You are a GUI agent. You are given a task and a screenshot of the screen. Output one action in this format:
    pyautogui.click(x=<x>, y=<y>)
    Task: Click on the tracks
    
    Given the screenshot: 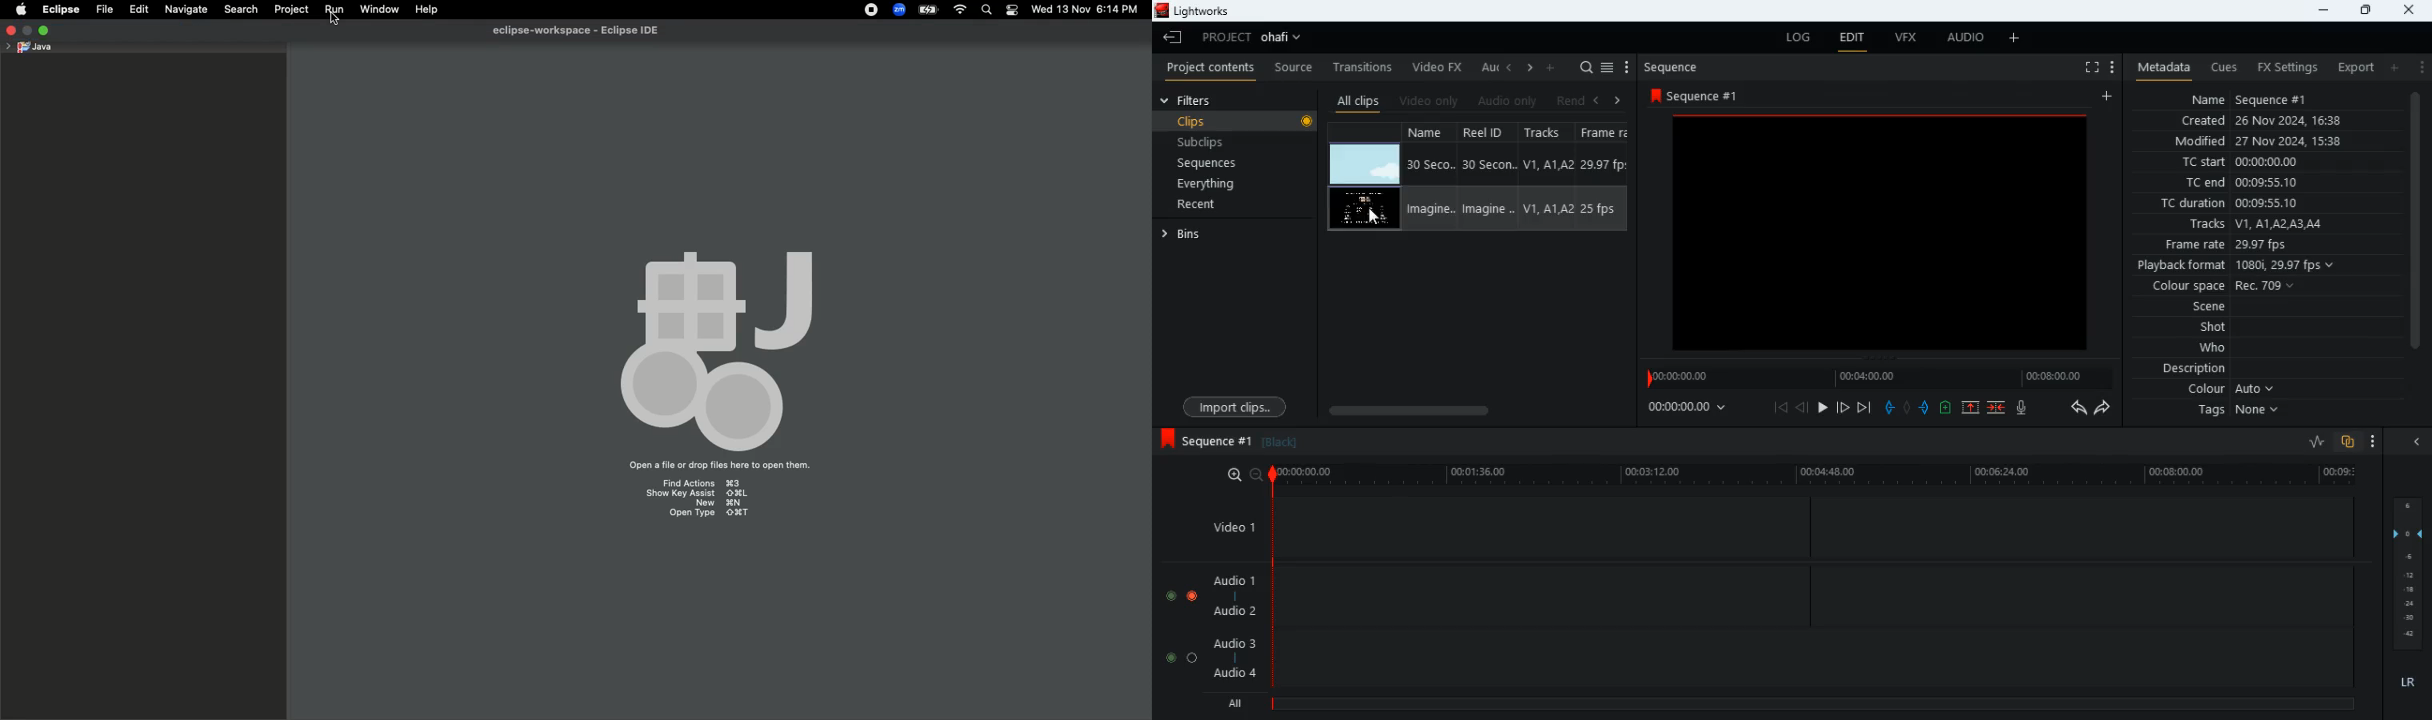 What is the action you would take?
    pyautogui.click(x=2250, y=225)
    